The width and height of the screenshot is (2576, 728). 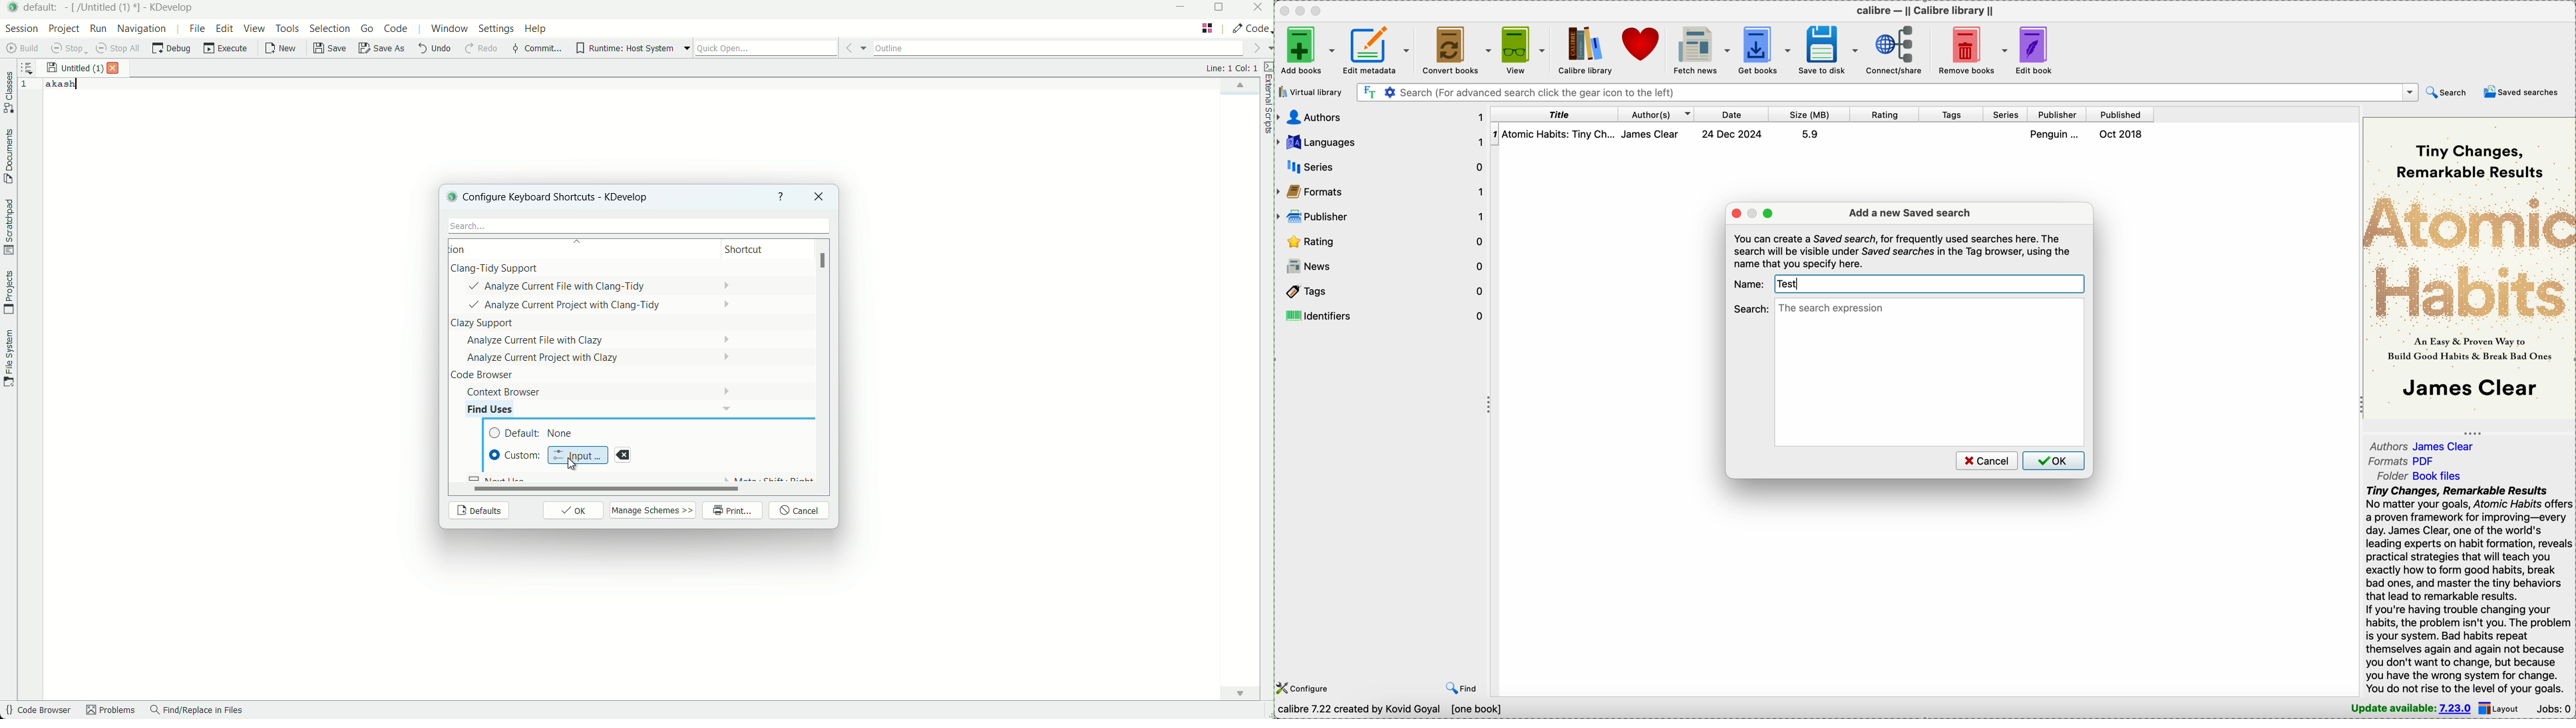 What do you see at coordinates (781, 196) in the screenshot?
I see `help` at bounding box center [781, 196].